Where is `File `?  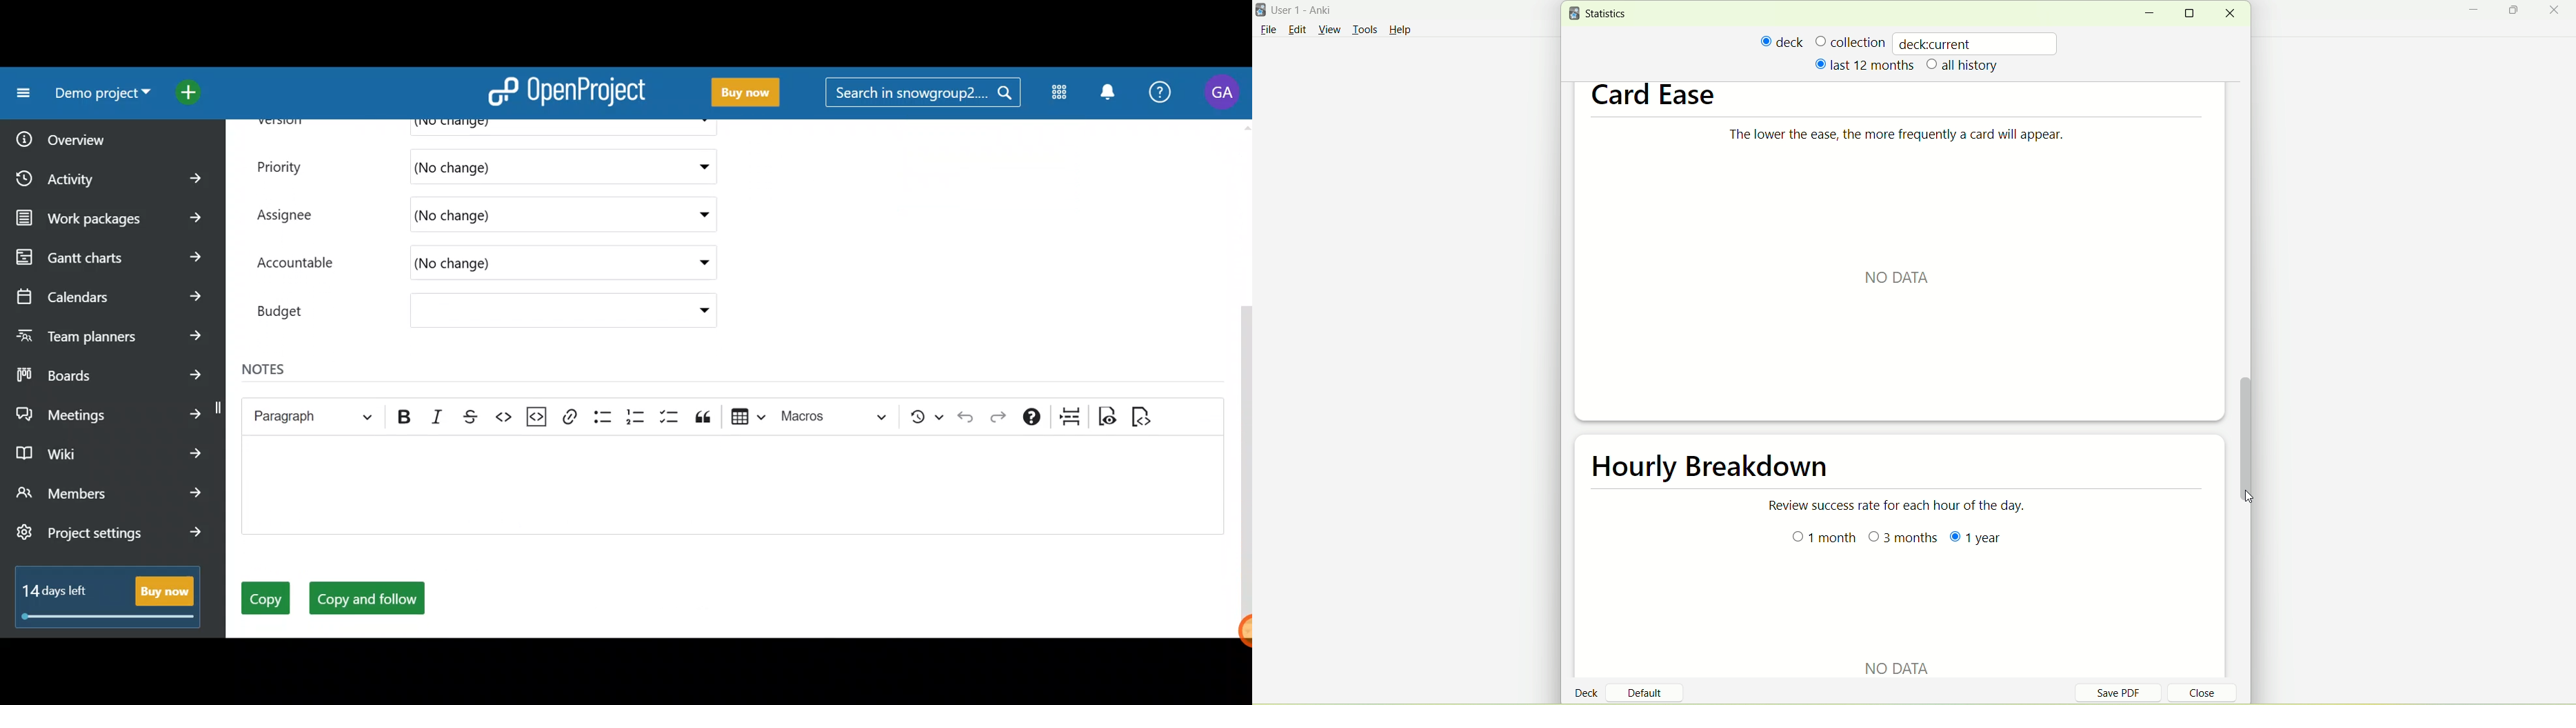 File  is located at coordinates (1268, 30).